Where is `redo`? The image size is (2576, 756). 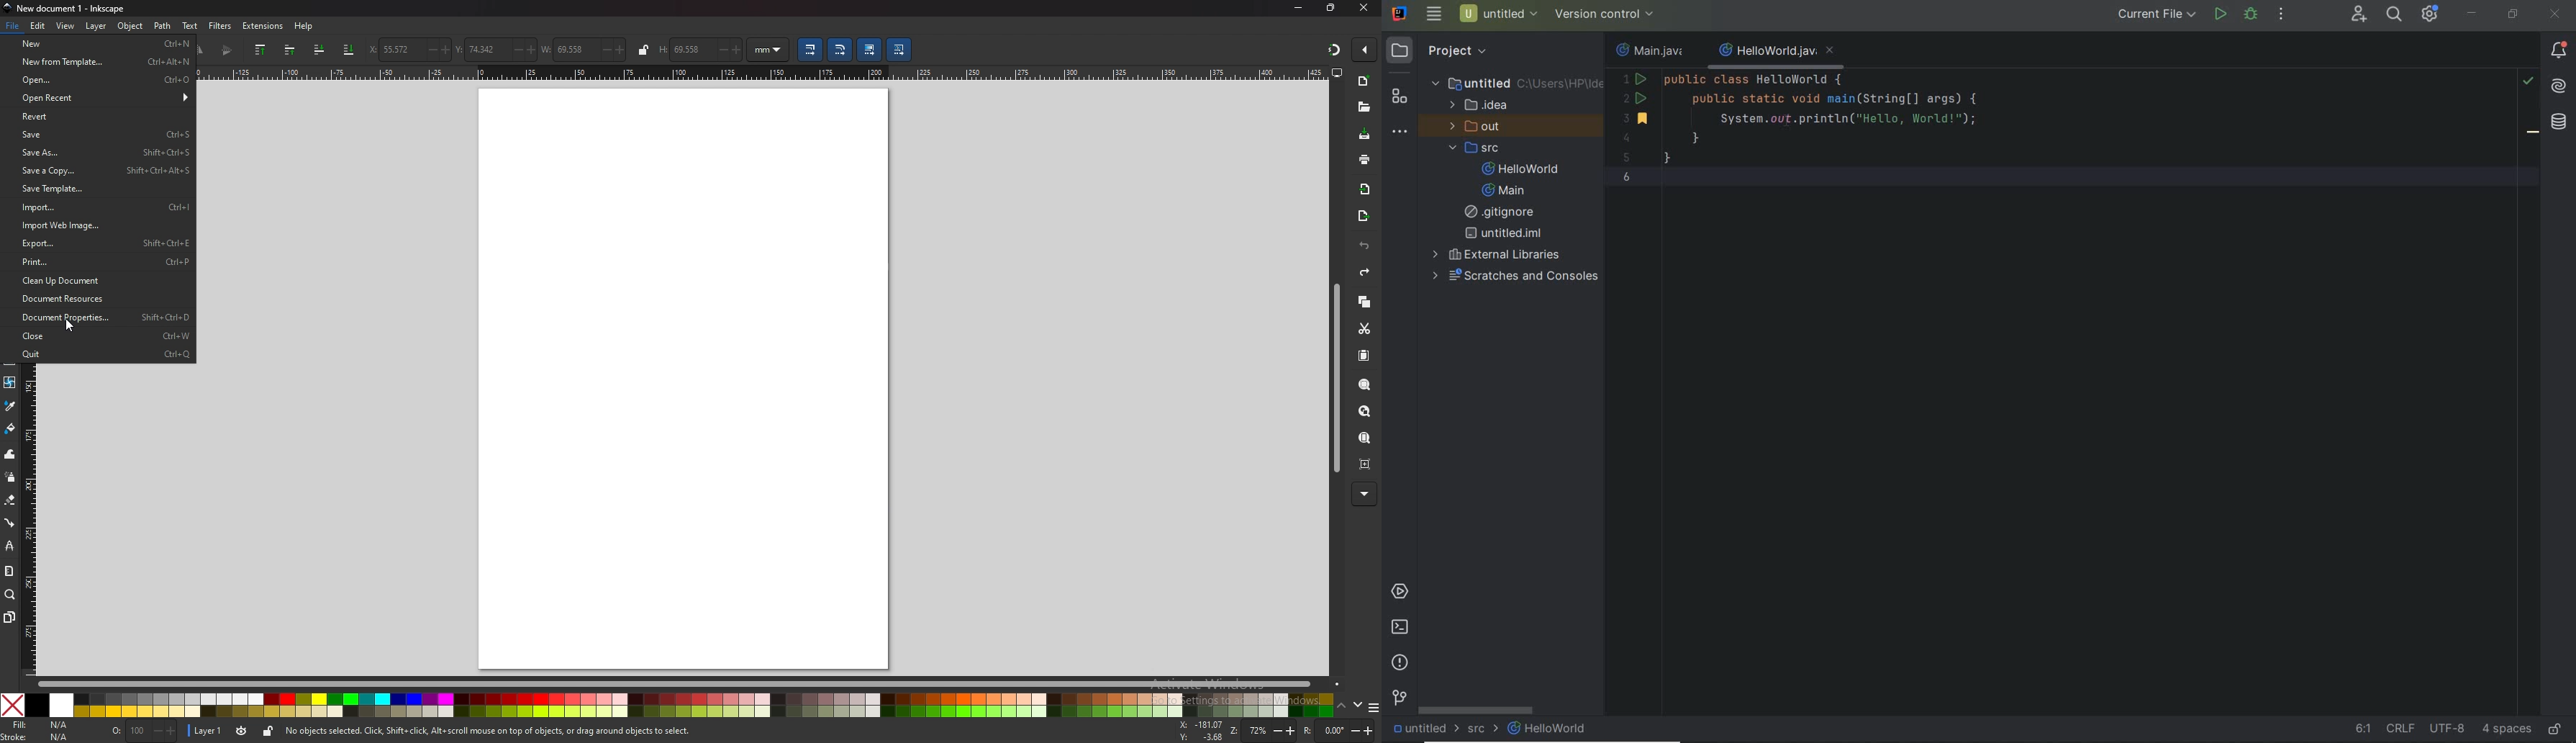
redo is located at coordinates (1365, 272).